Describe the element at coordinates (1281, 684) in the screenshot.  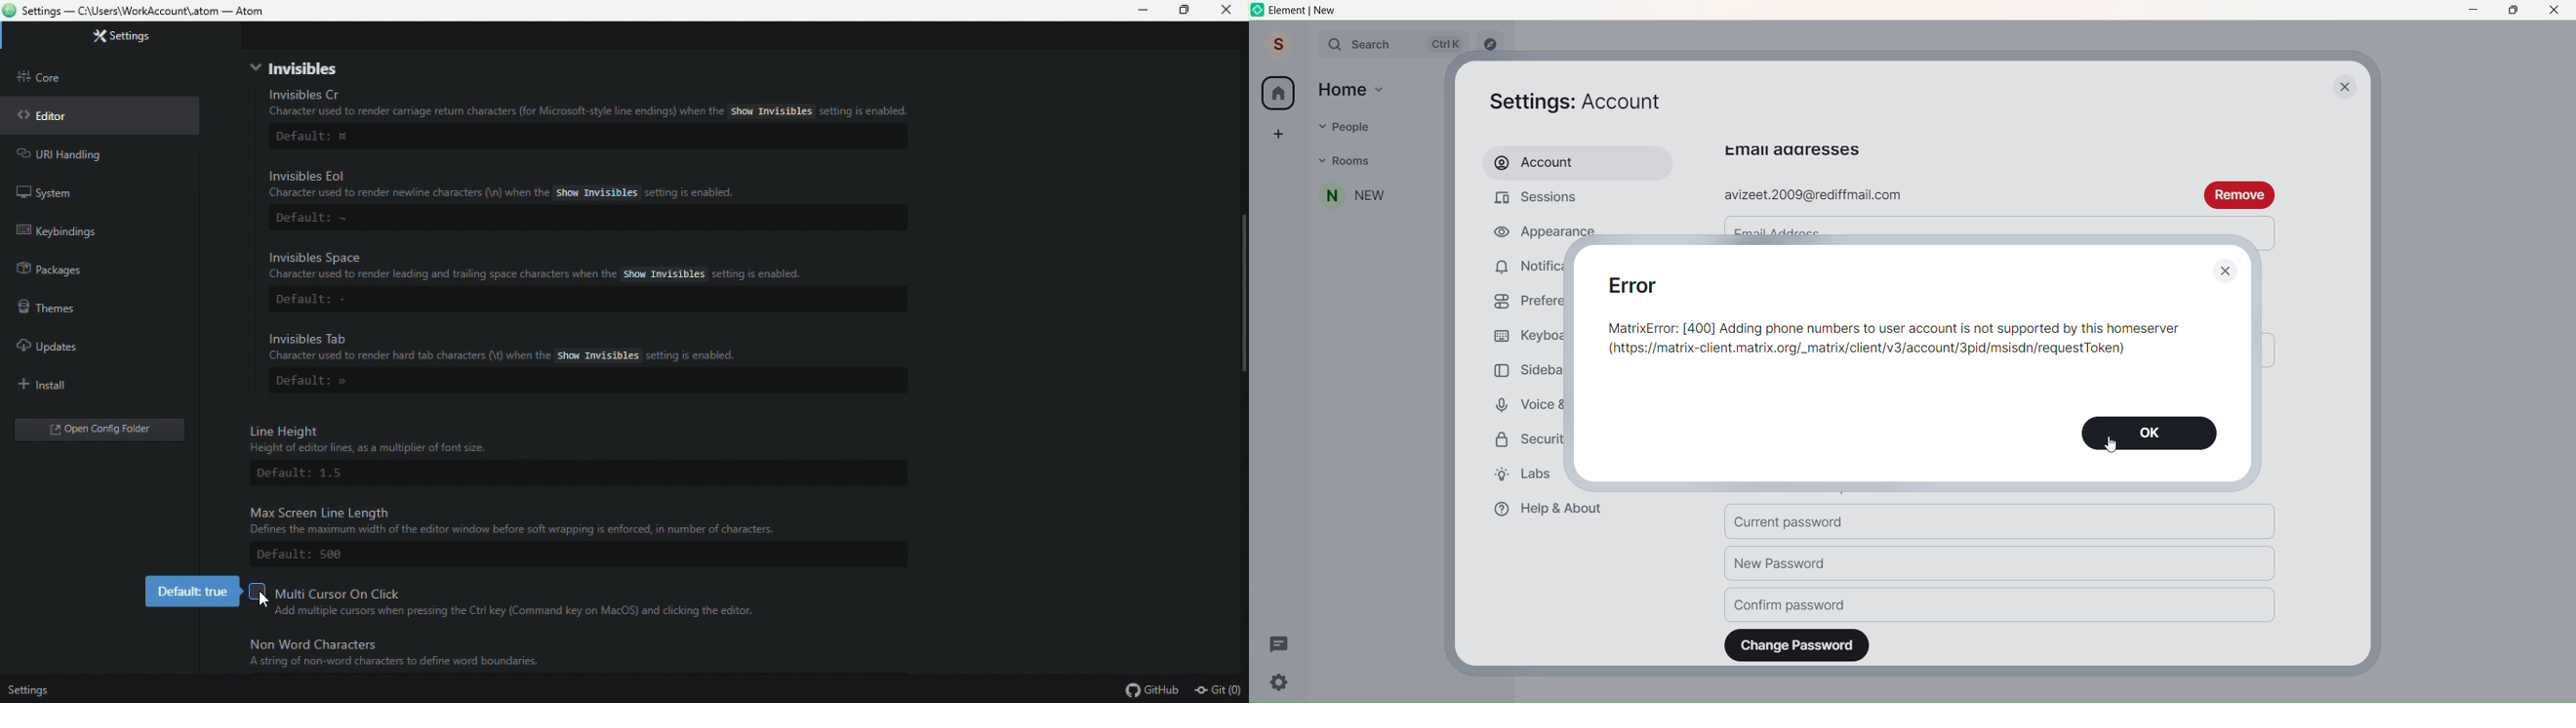
I see `Quick Setting` at that location.